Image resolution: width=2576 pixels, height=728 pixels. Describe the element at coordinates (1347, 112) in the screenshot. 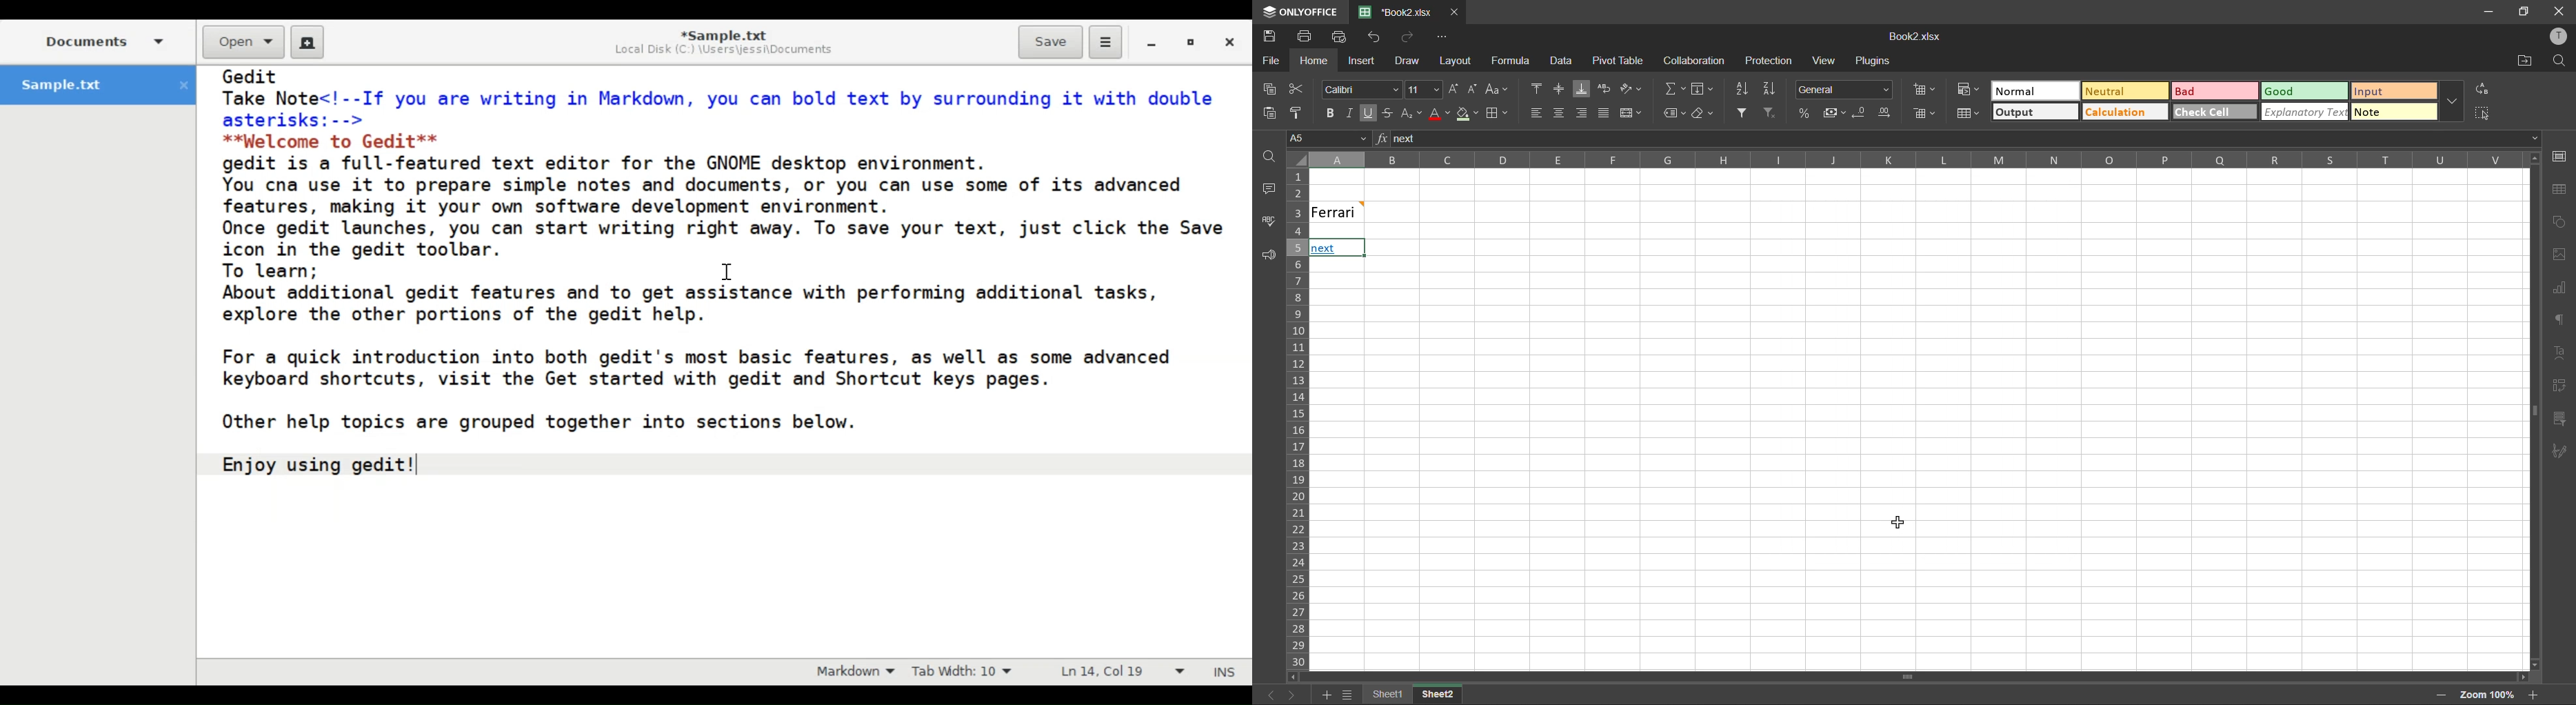

I see `italic` at that location.